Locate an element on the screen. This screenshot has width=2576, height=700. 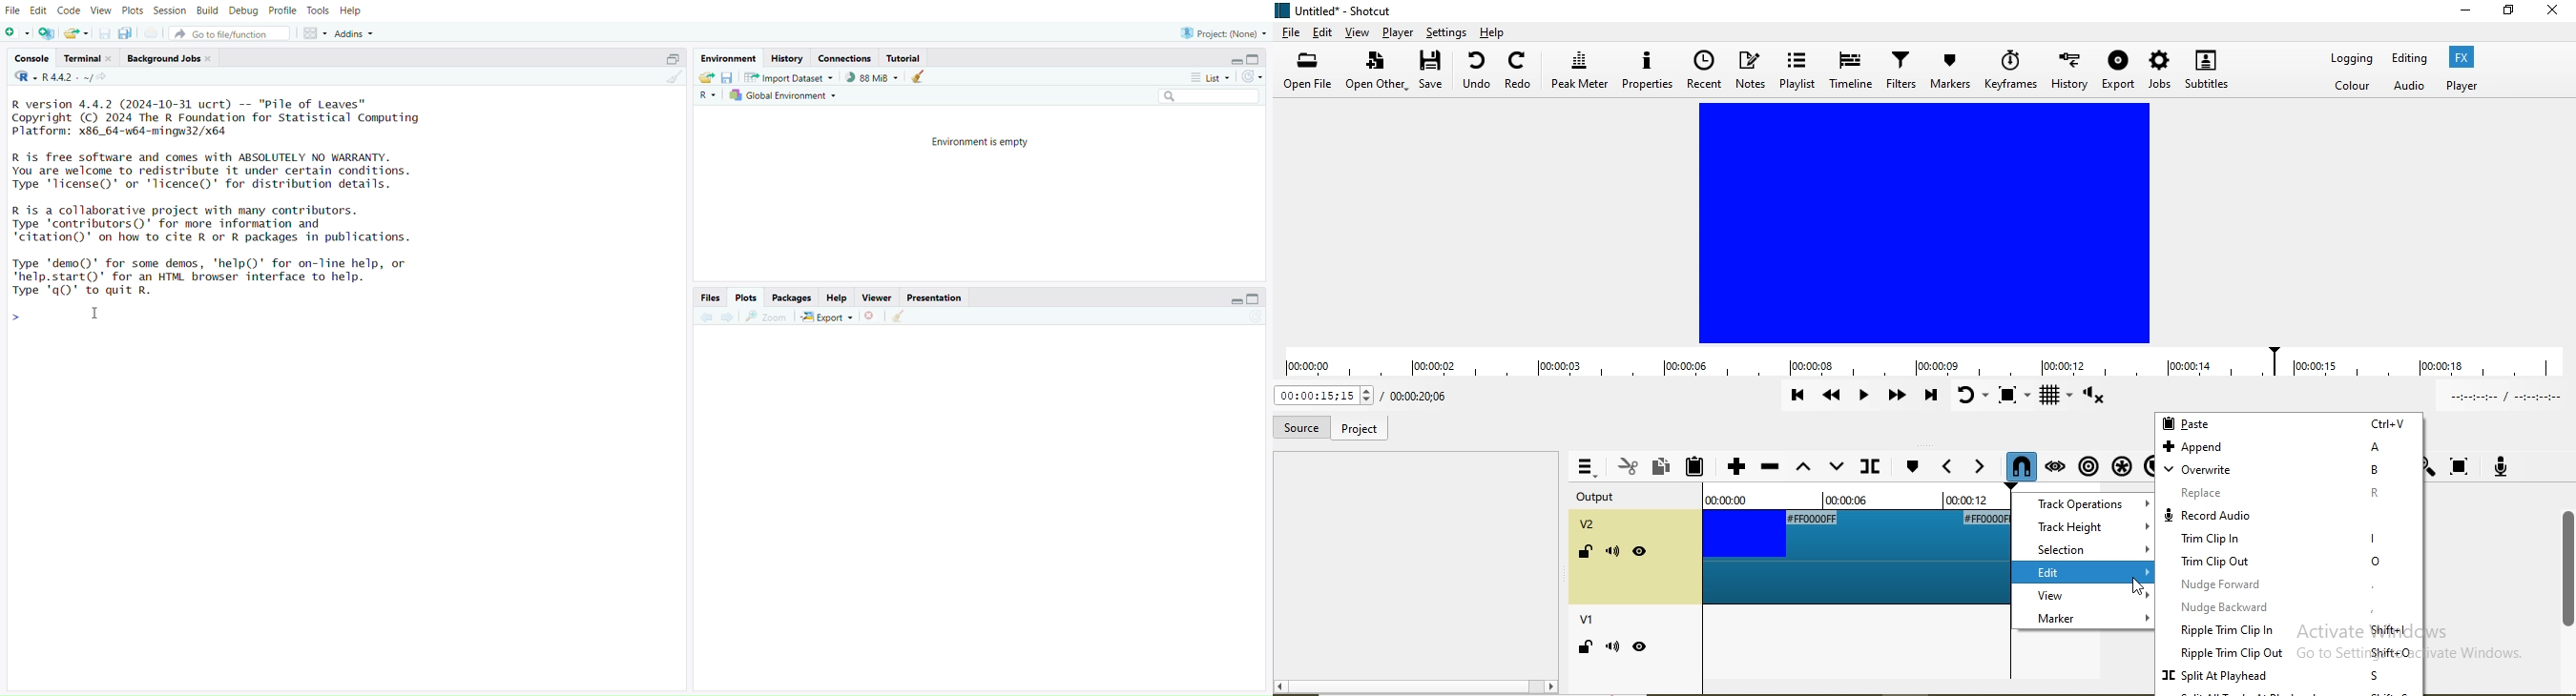
save all open documents is located at coordinates (125, 33).